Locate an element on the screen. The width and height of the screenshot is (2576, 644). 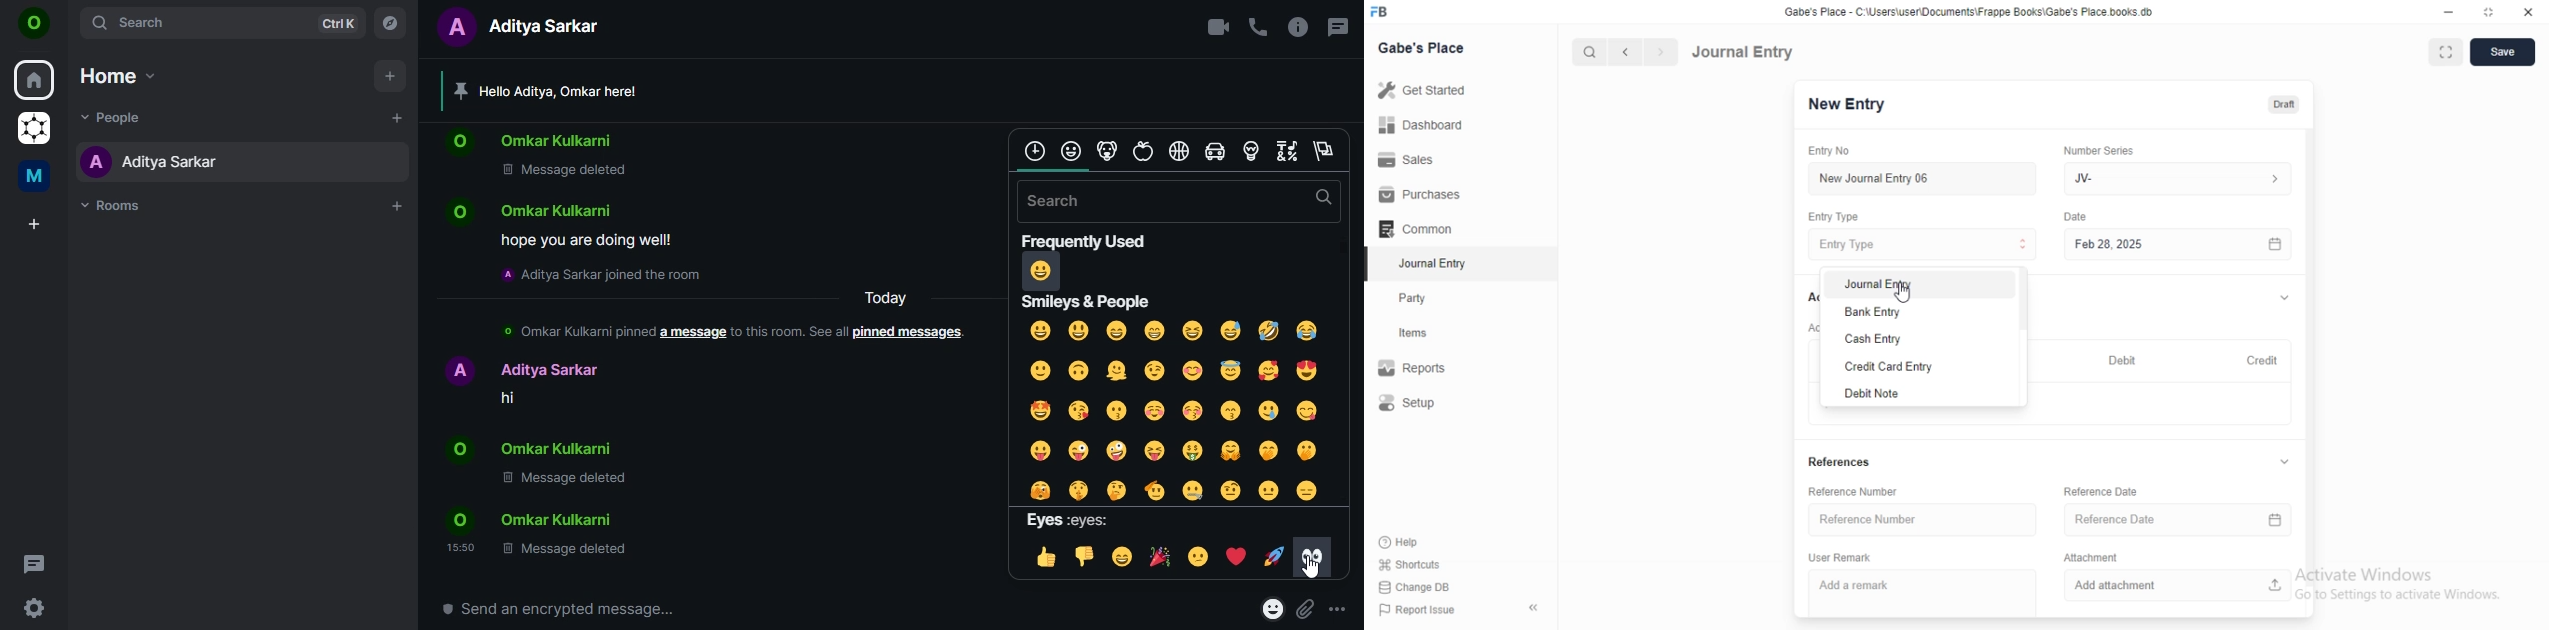
text is located at coordinates (1087, 238).